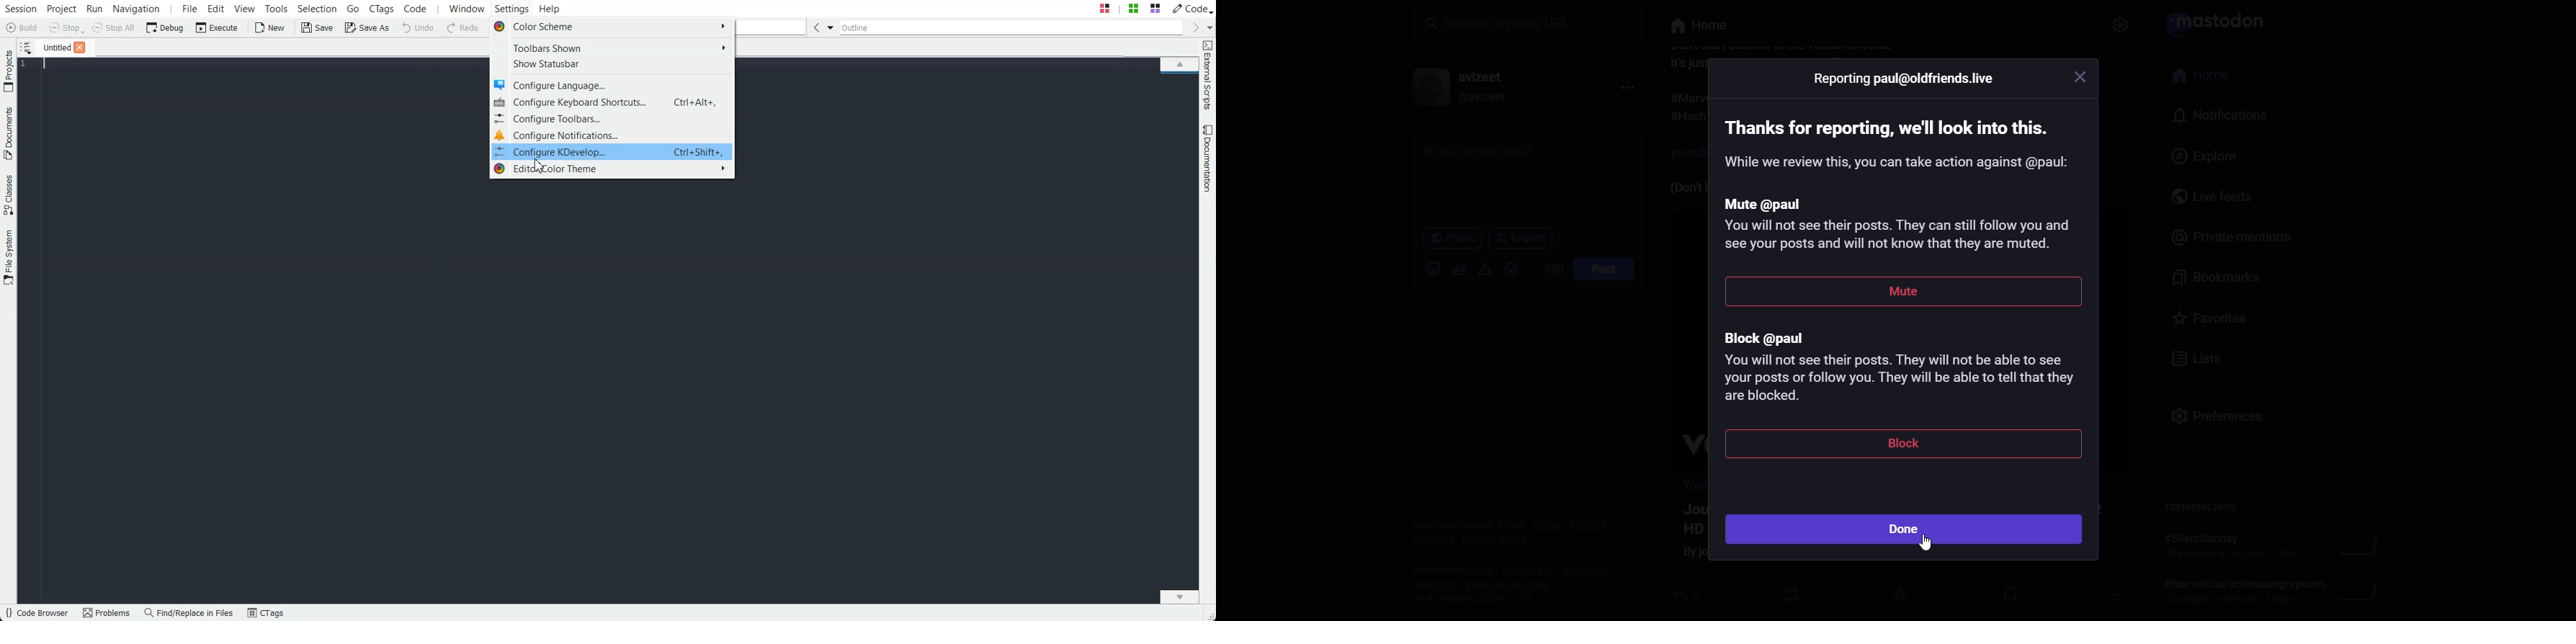 Image resolution: width=2576 pixels, height=644 pixels. Describe the element at coordinates (2208, 317) in the screenshot. I see `favorites` at that location.